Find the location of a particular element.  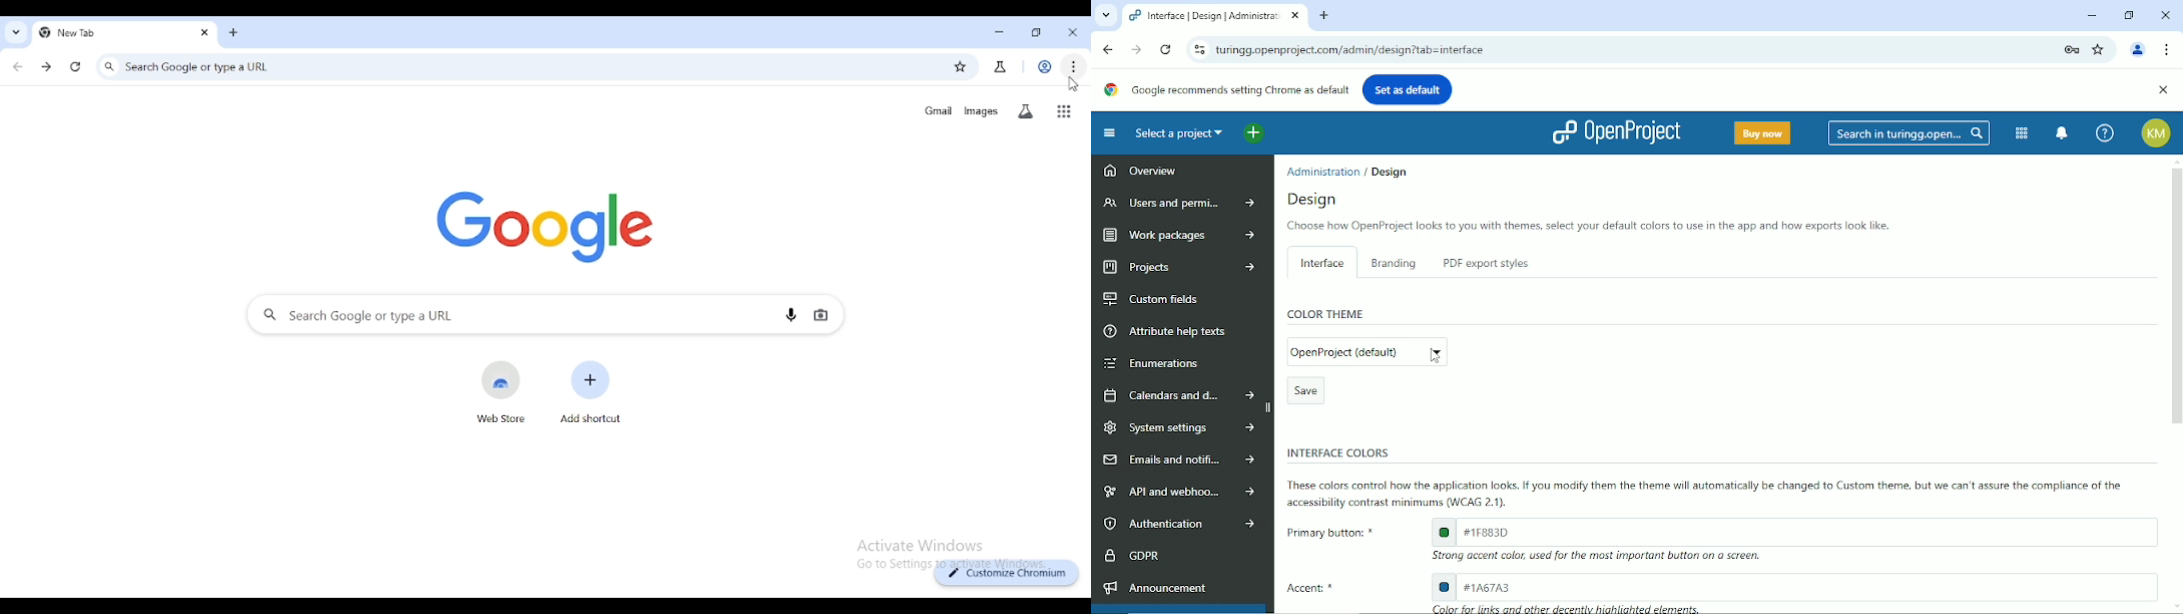

Color theme is located at coordinates (1327, 314).